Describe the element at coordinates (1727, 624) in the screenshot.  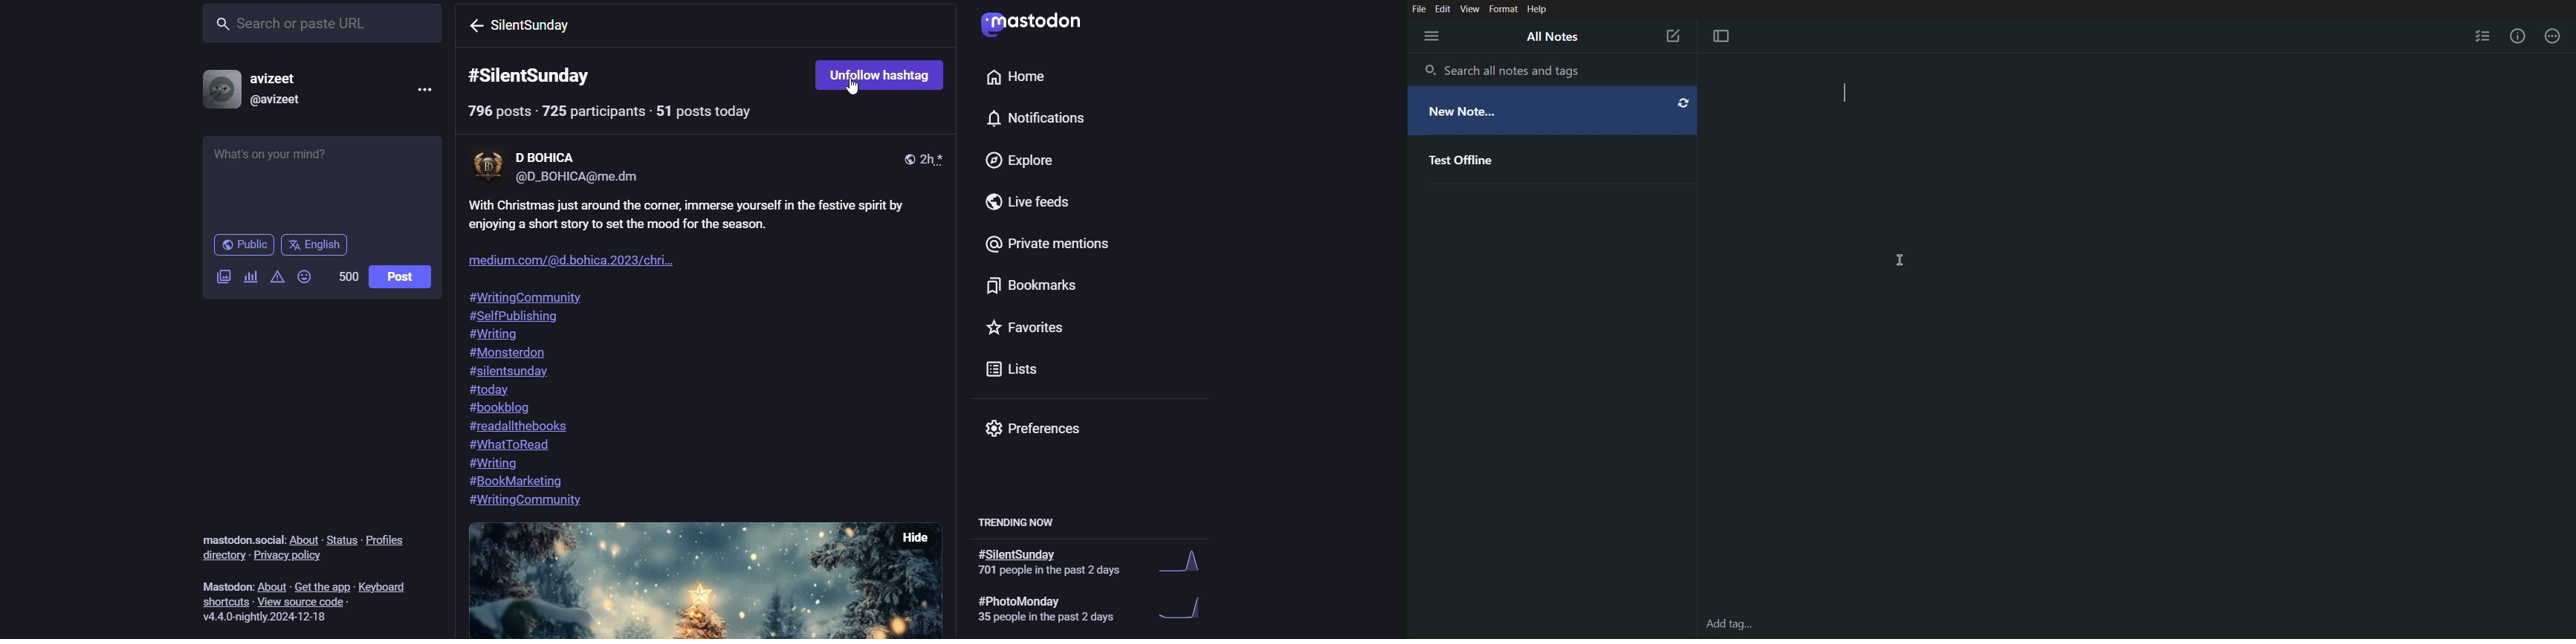
I see `Add tag` at that location.